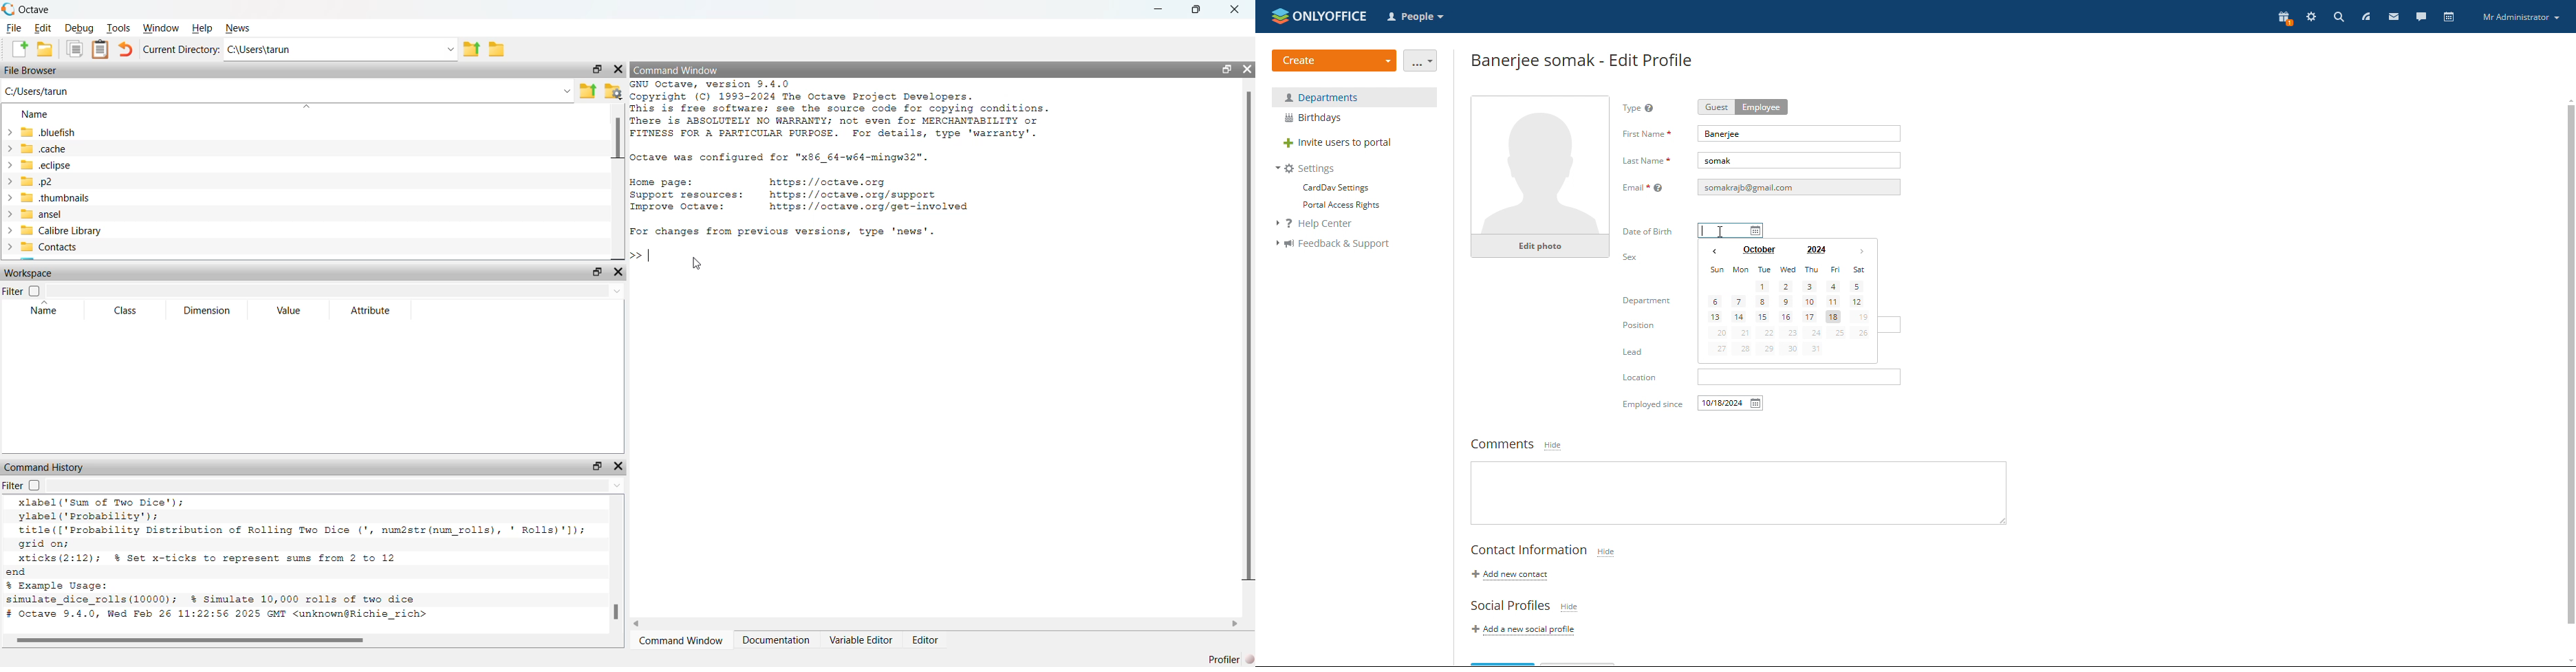 Image resolution: width=2576 pixels, height=672 pixels. Describe the element at coordinates (297, 562) in the screenshot. I see `xlabel ("Sum of Two Dice’);

ylabel ('Probability'):

title (['Probability Distribution of Rolling Two Dice (', num2str (num rolls), ' Rolls)'l):
grid on;

xticks (2:12); % Set x-ticks to represent sums from 2 to 12

d

Example Usage:

mulate_dice_rolls(10000); % Simulate 10,000 rolls of two dice

Octave 9.4.0, Wed Feb 26 11:22:56 2025 GMT <unknown@Richie_rich>` at that location.